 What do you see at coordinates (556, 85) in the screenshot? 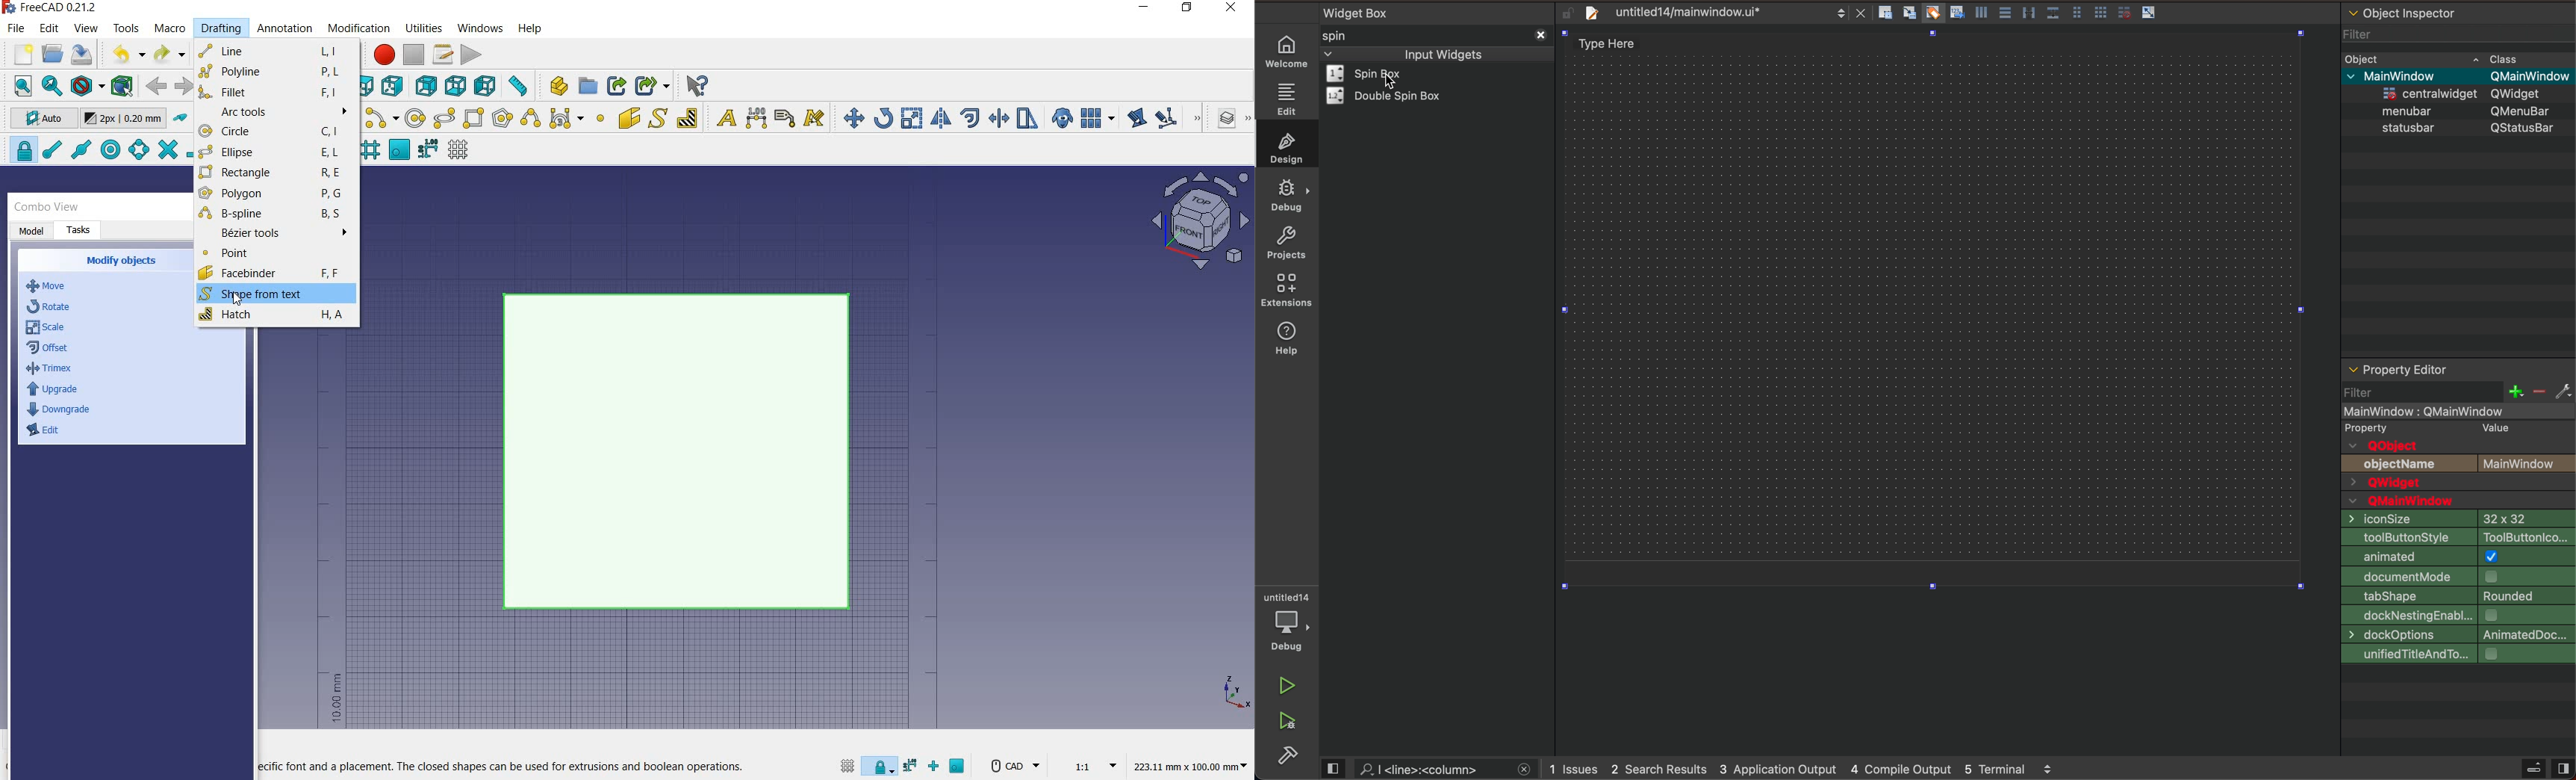
I see `create part` at bounding box center [556, 85].